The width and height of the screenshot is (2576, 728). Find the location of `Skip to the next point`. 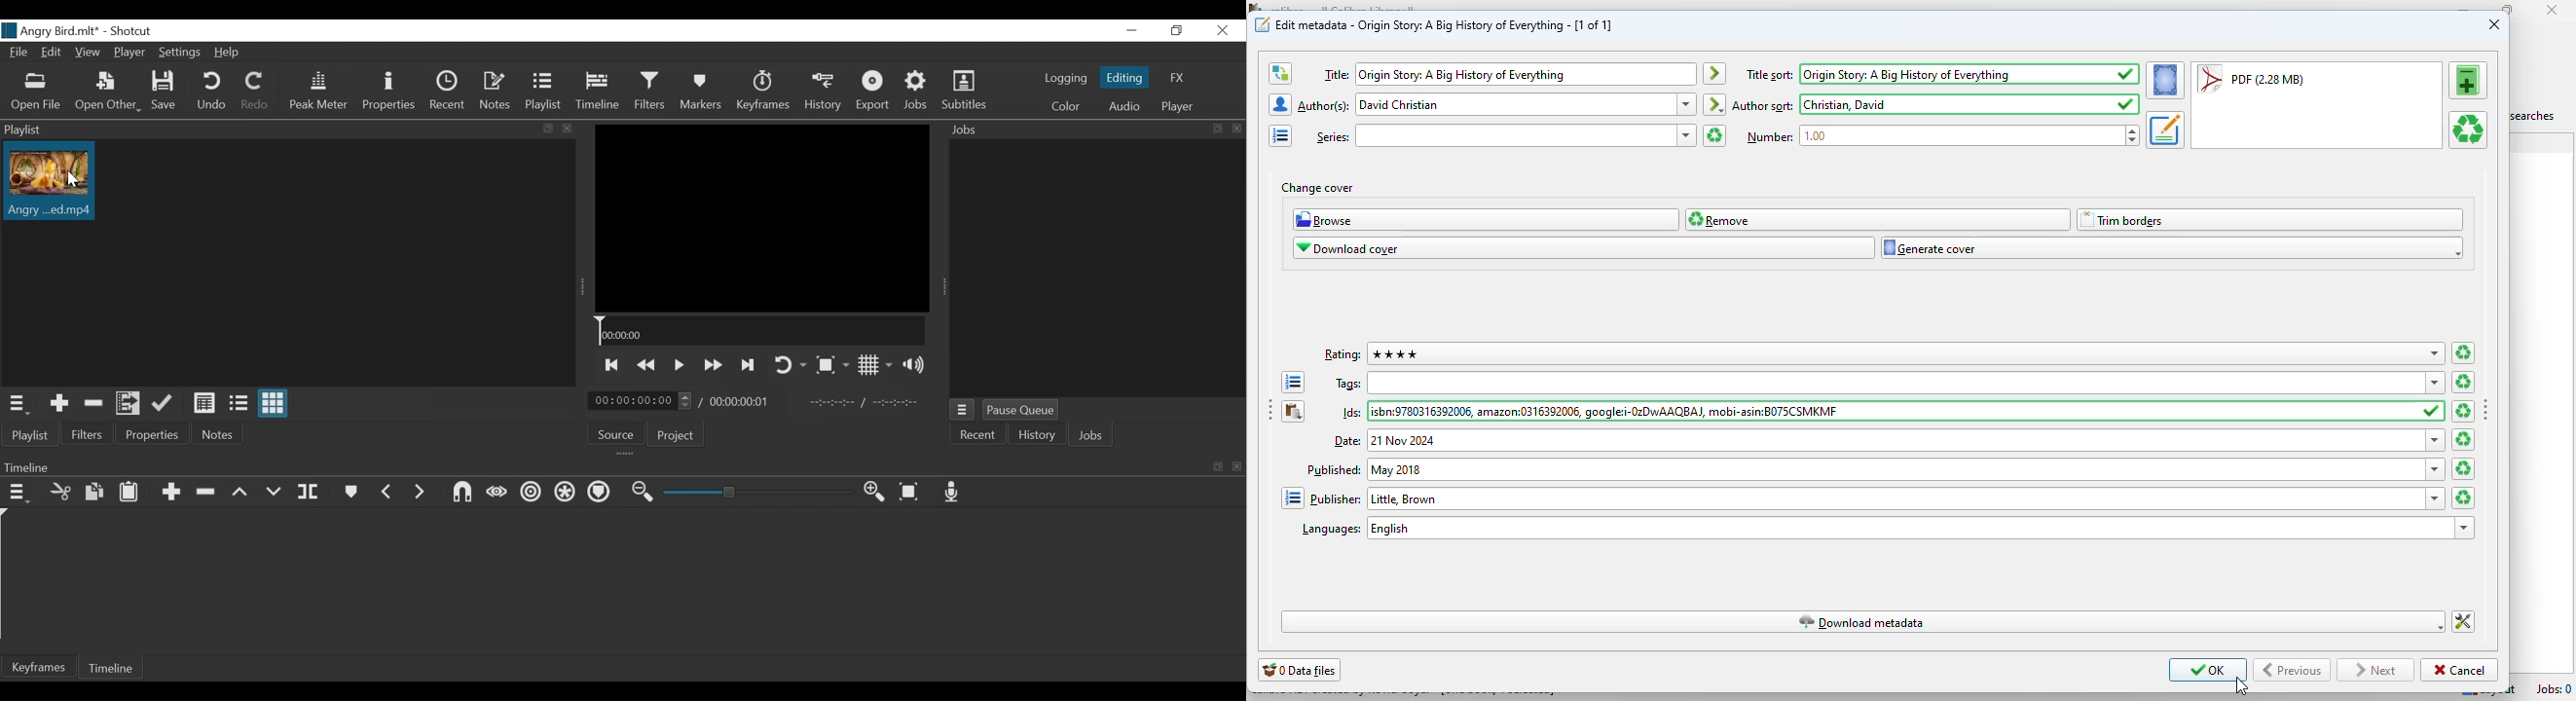

Skip to the next point is located at coordinates (746, 366).